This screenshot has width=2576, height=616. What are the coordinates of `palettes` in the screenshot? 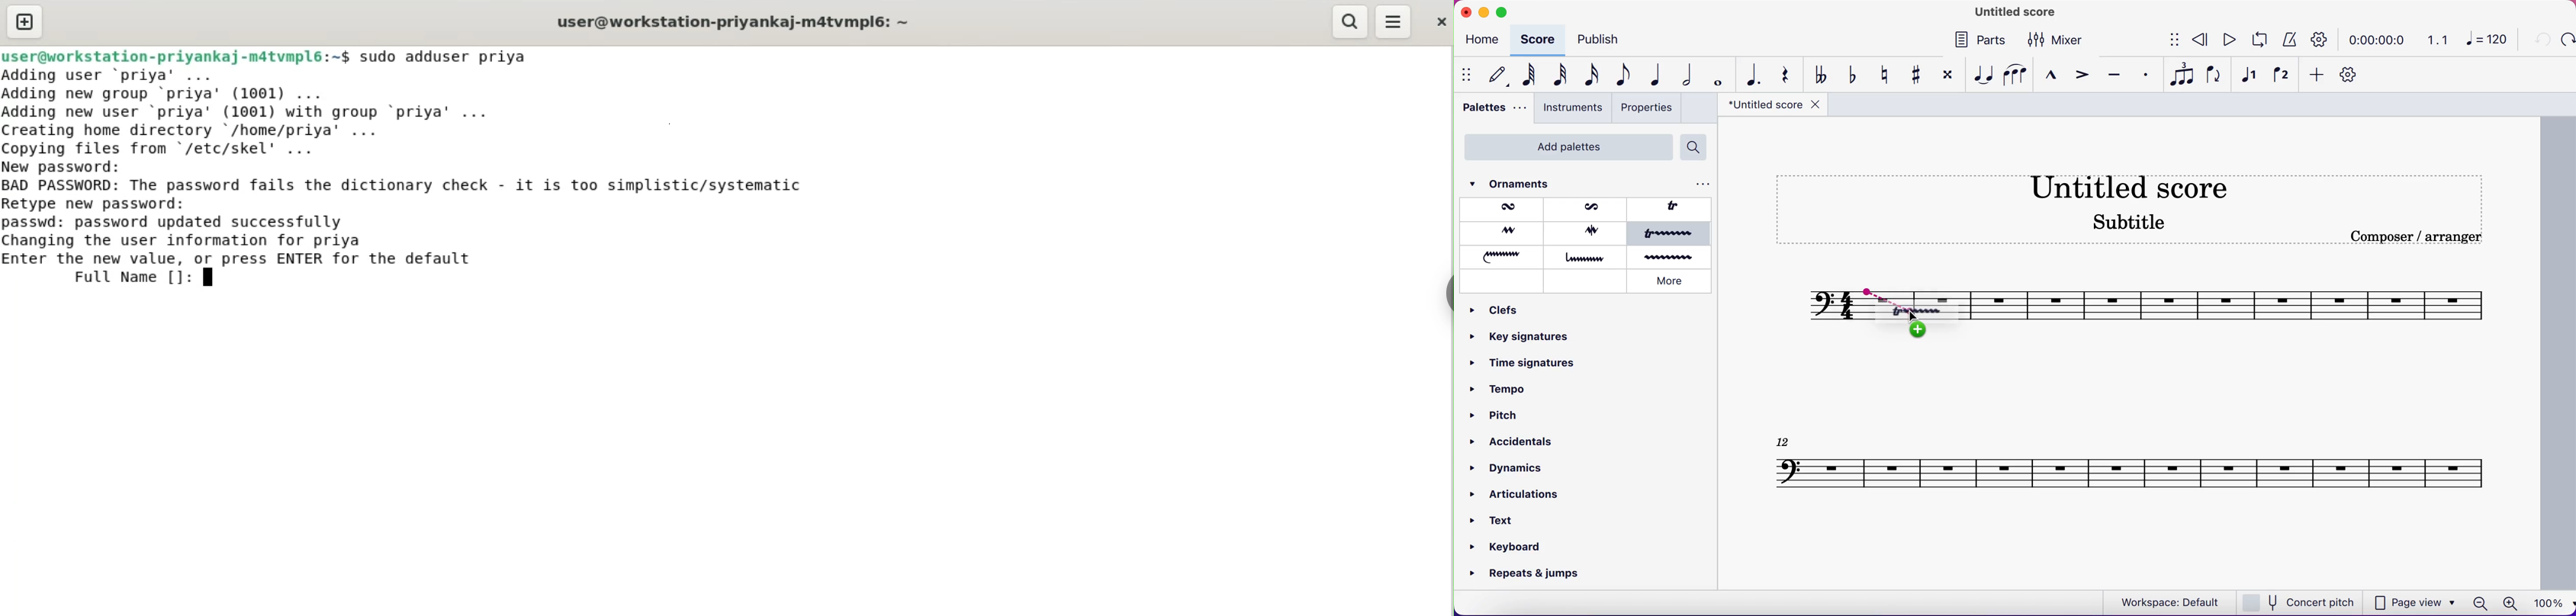 It's located at (1491, 110).